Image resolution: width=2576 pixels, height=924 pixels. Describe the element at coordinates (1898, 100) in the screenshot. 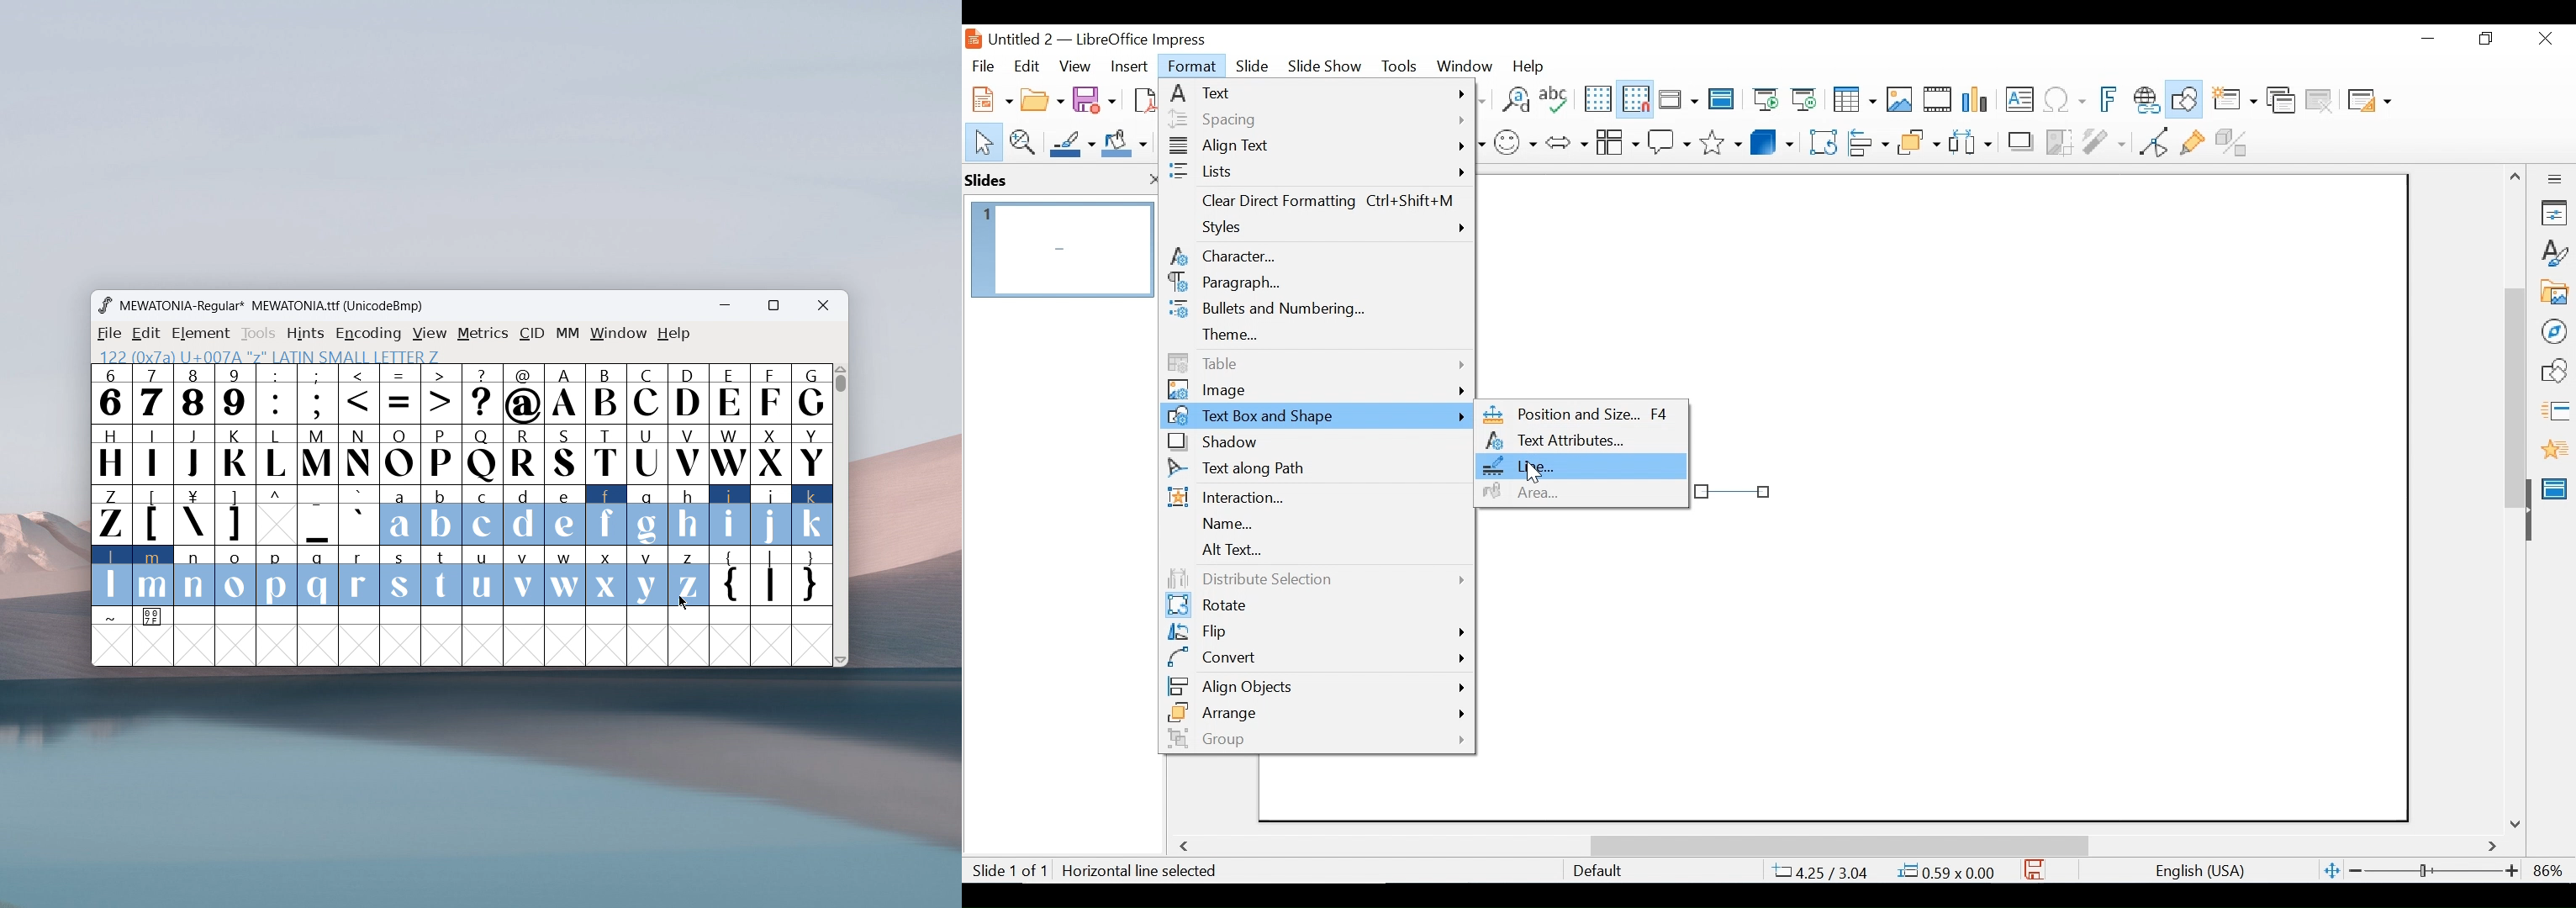

I see `Insert Image` at that location.